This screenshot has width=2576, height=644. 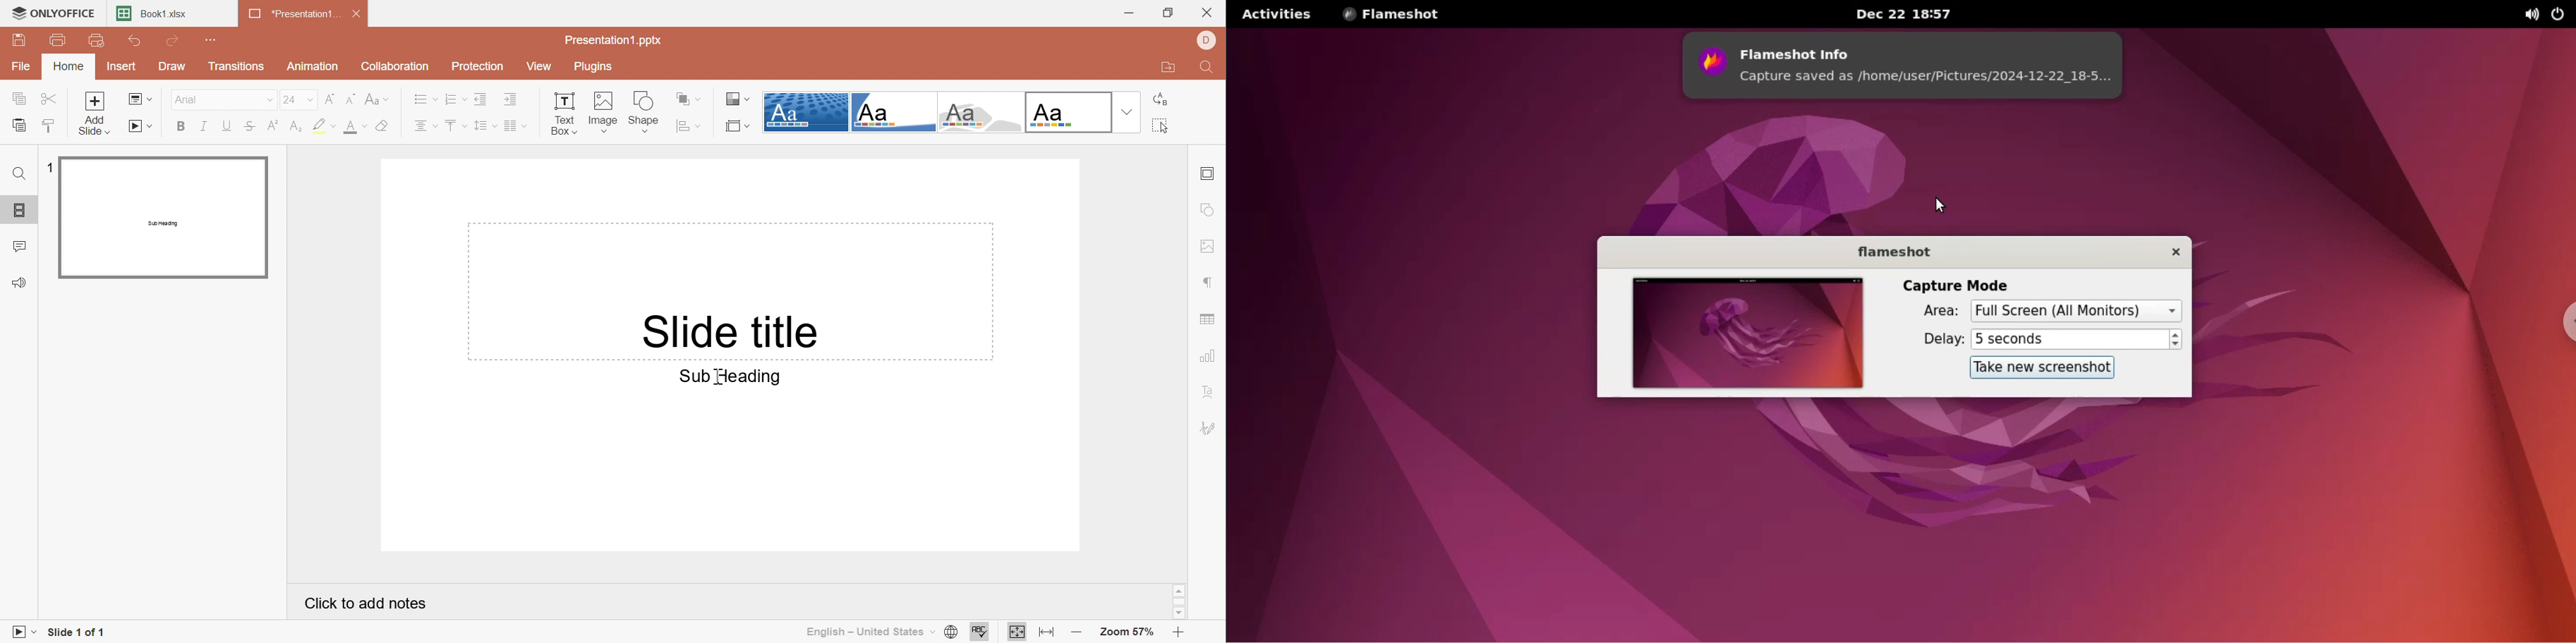 What do you see at coordinates (49, 98) in the screenshot?
I see `Cut` at bounding box center [49, 98].